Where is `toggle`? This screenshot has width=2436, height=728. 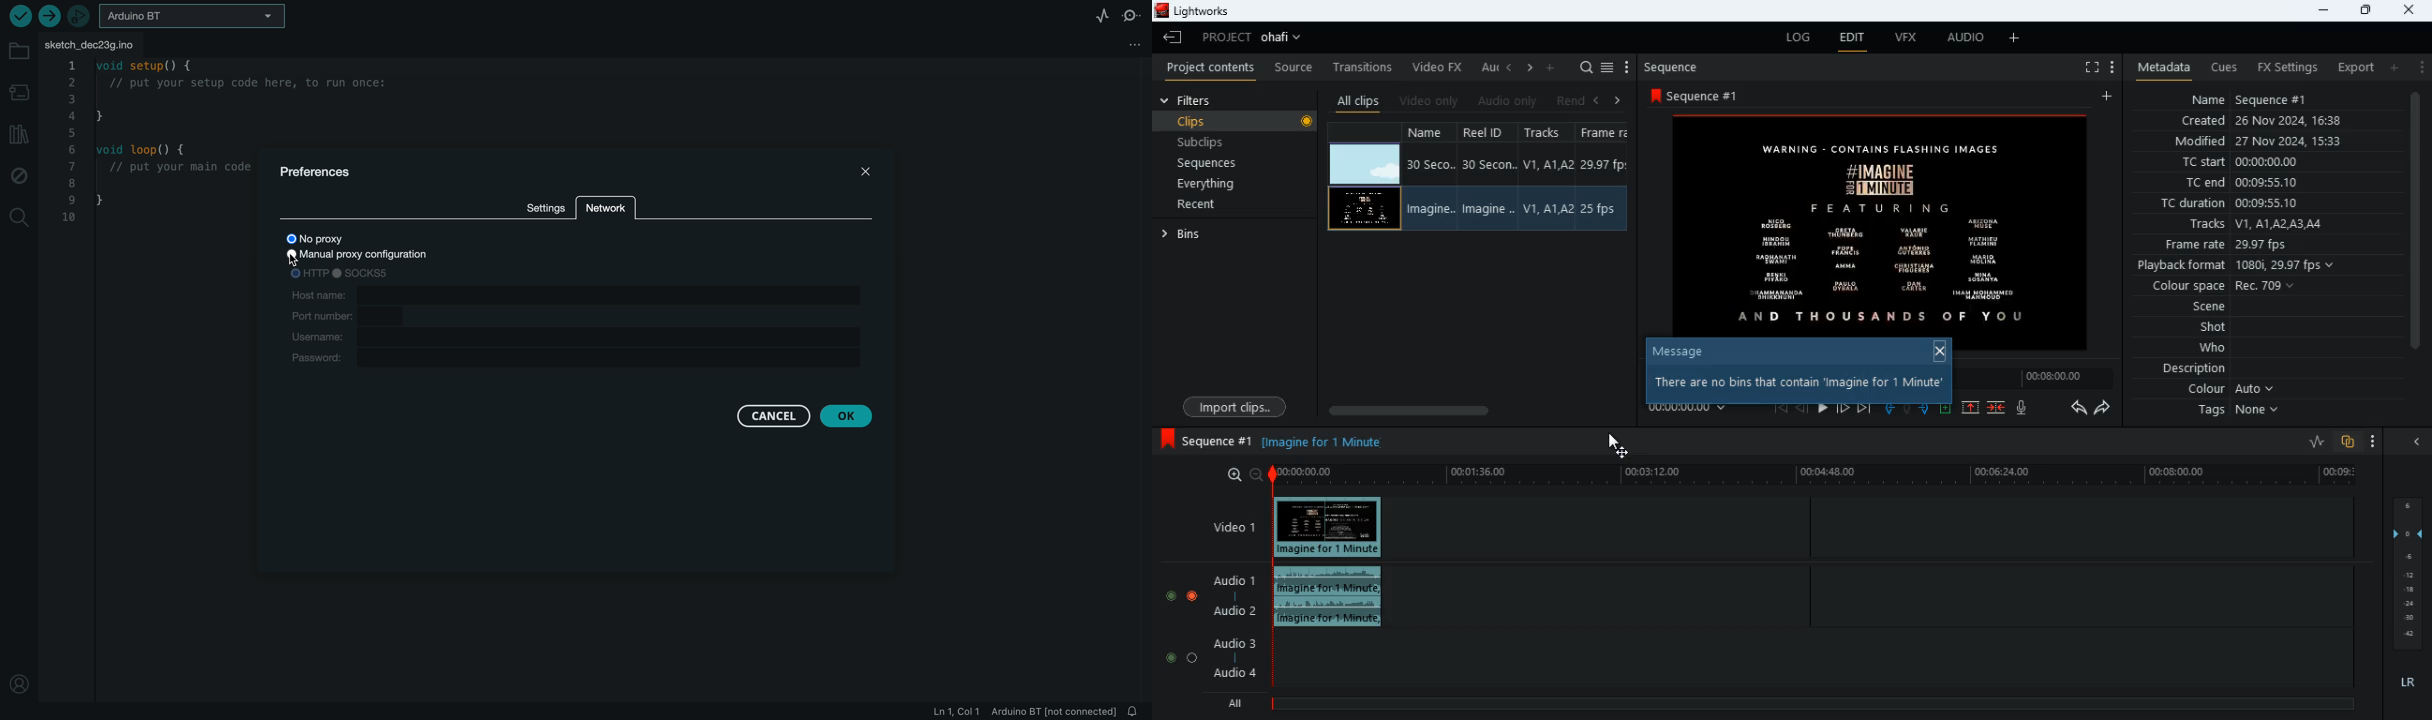 toggle is located at coordinates (1193, 596).